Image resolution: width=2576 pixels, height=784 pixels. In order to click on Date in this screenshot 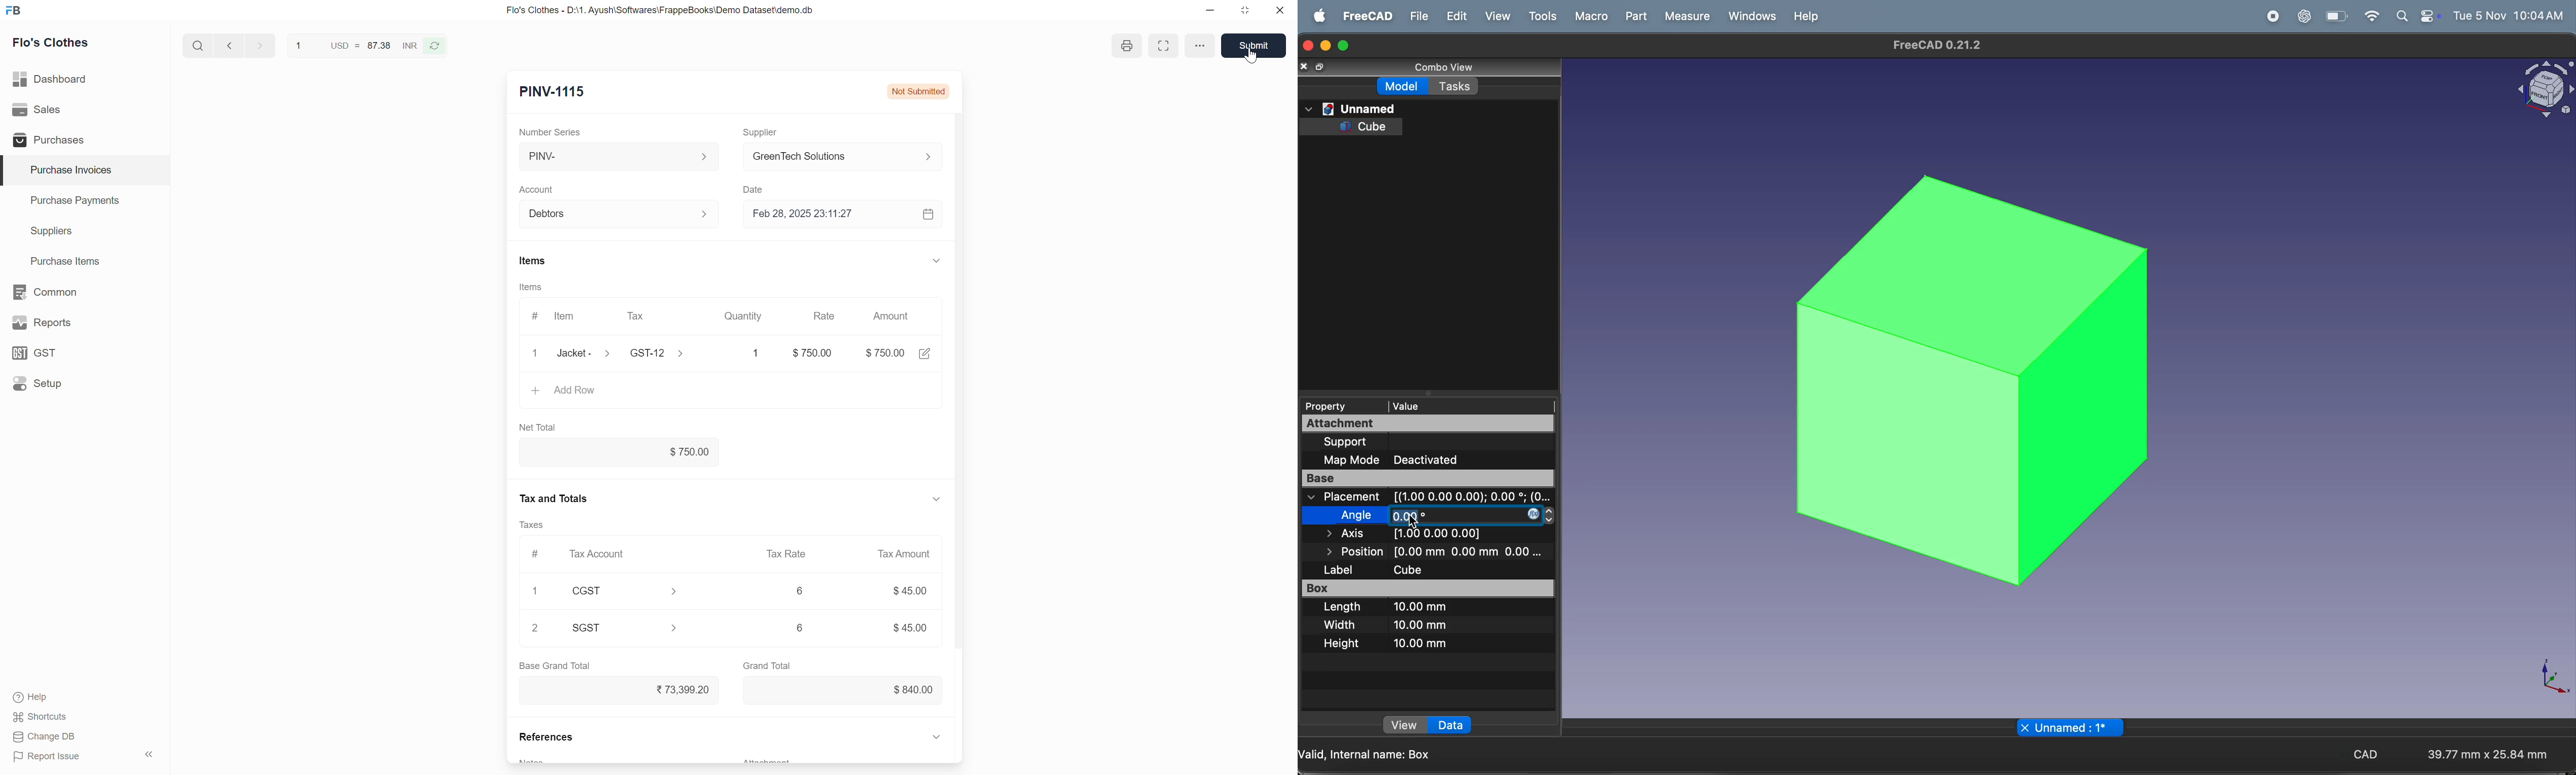, I will do `click(755, 190)`.